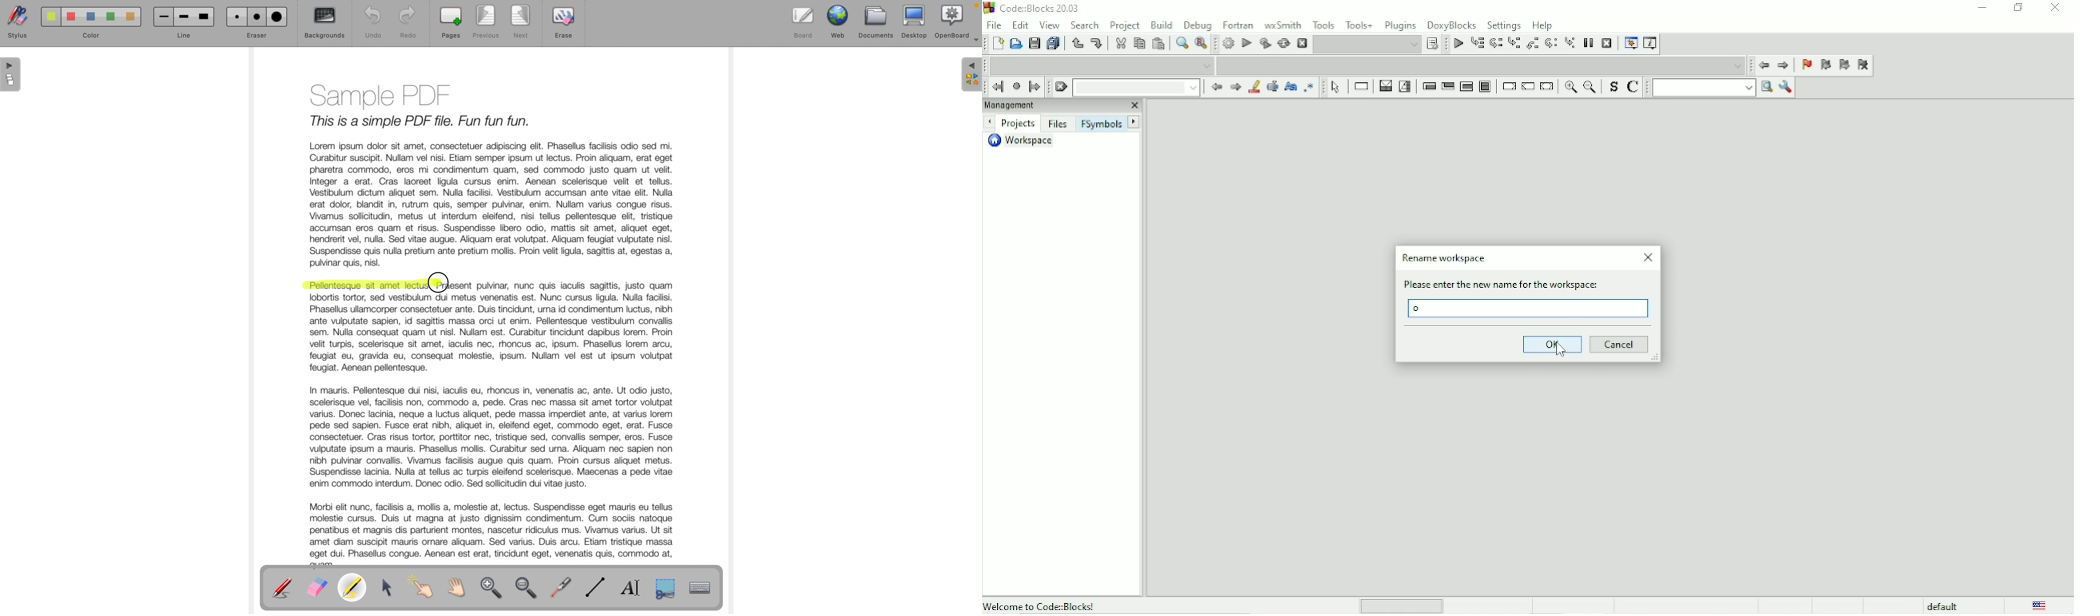 Image resolution: width=2100 pixels, height=616 pixels. I want to click on Settings, so click(1504, 25).